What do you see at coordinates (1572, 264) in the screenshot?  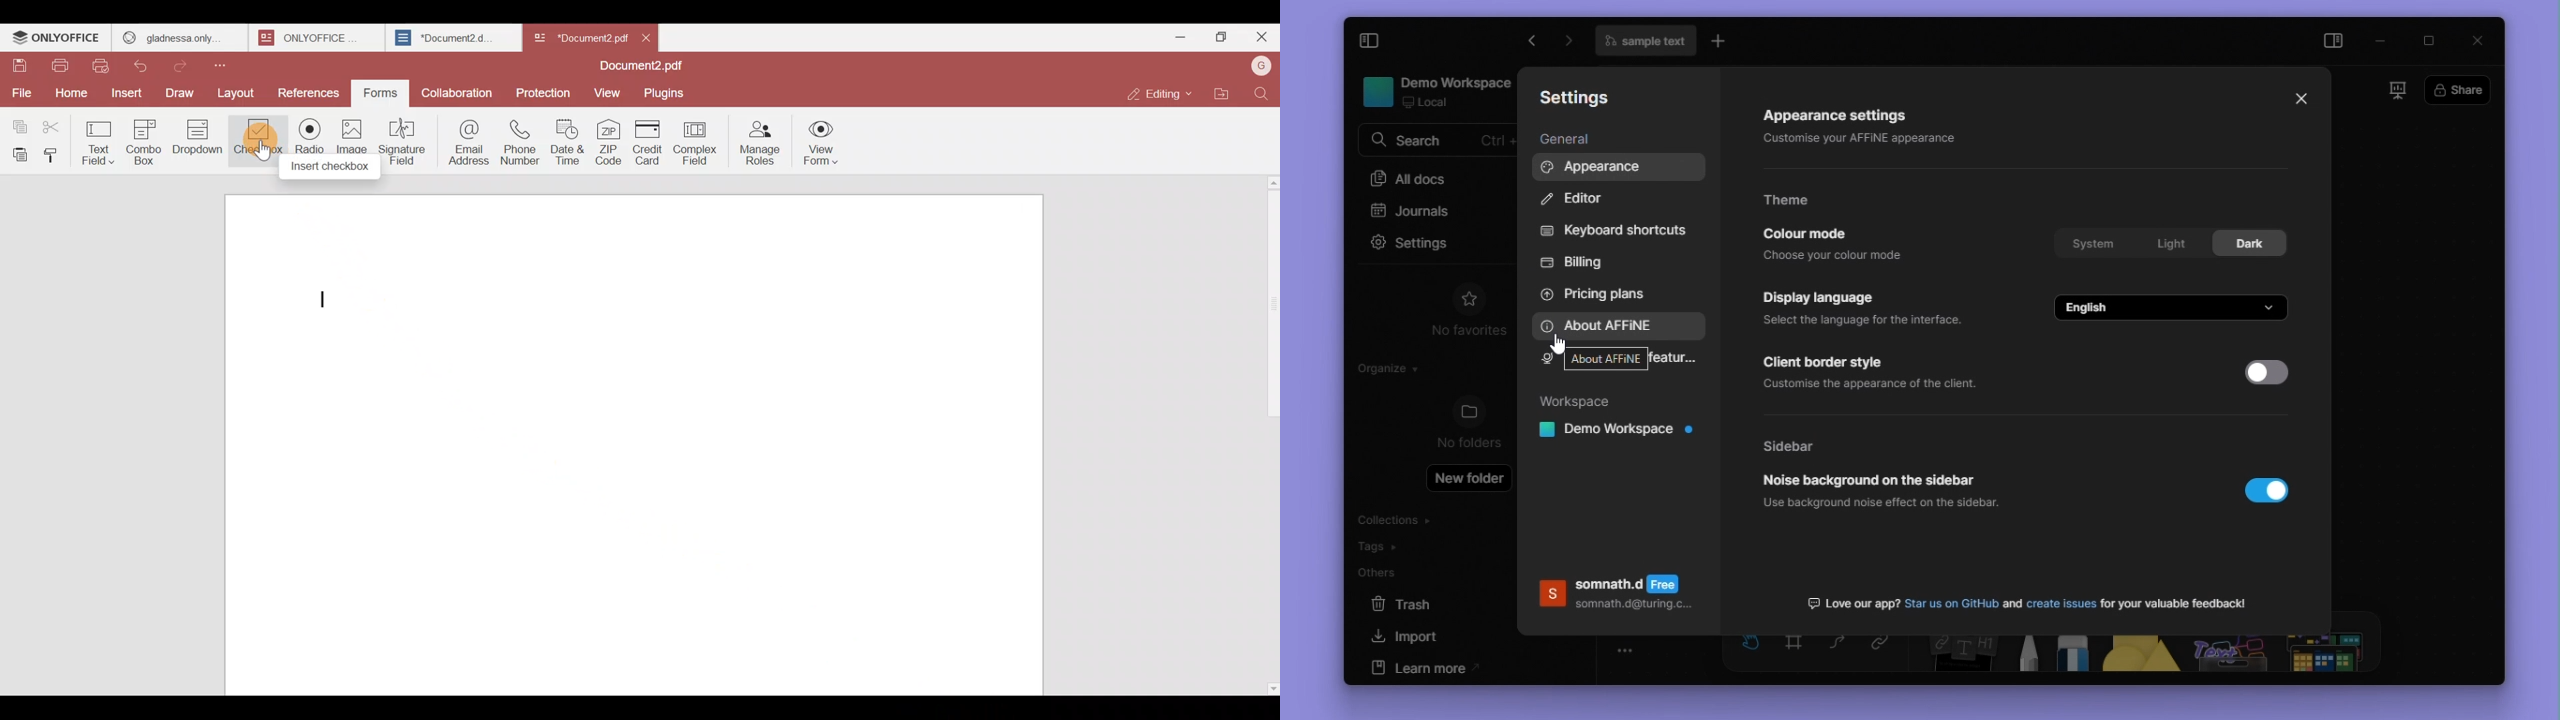 I see `Billing` at bounding box center [1572, 264].